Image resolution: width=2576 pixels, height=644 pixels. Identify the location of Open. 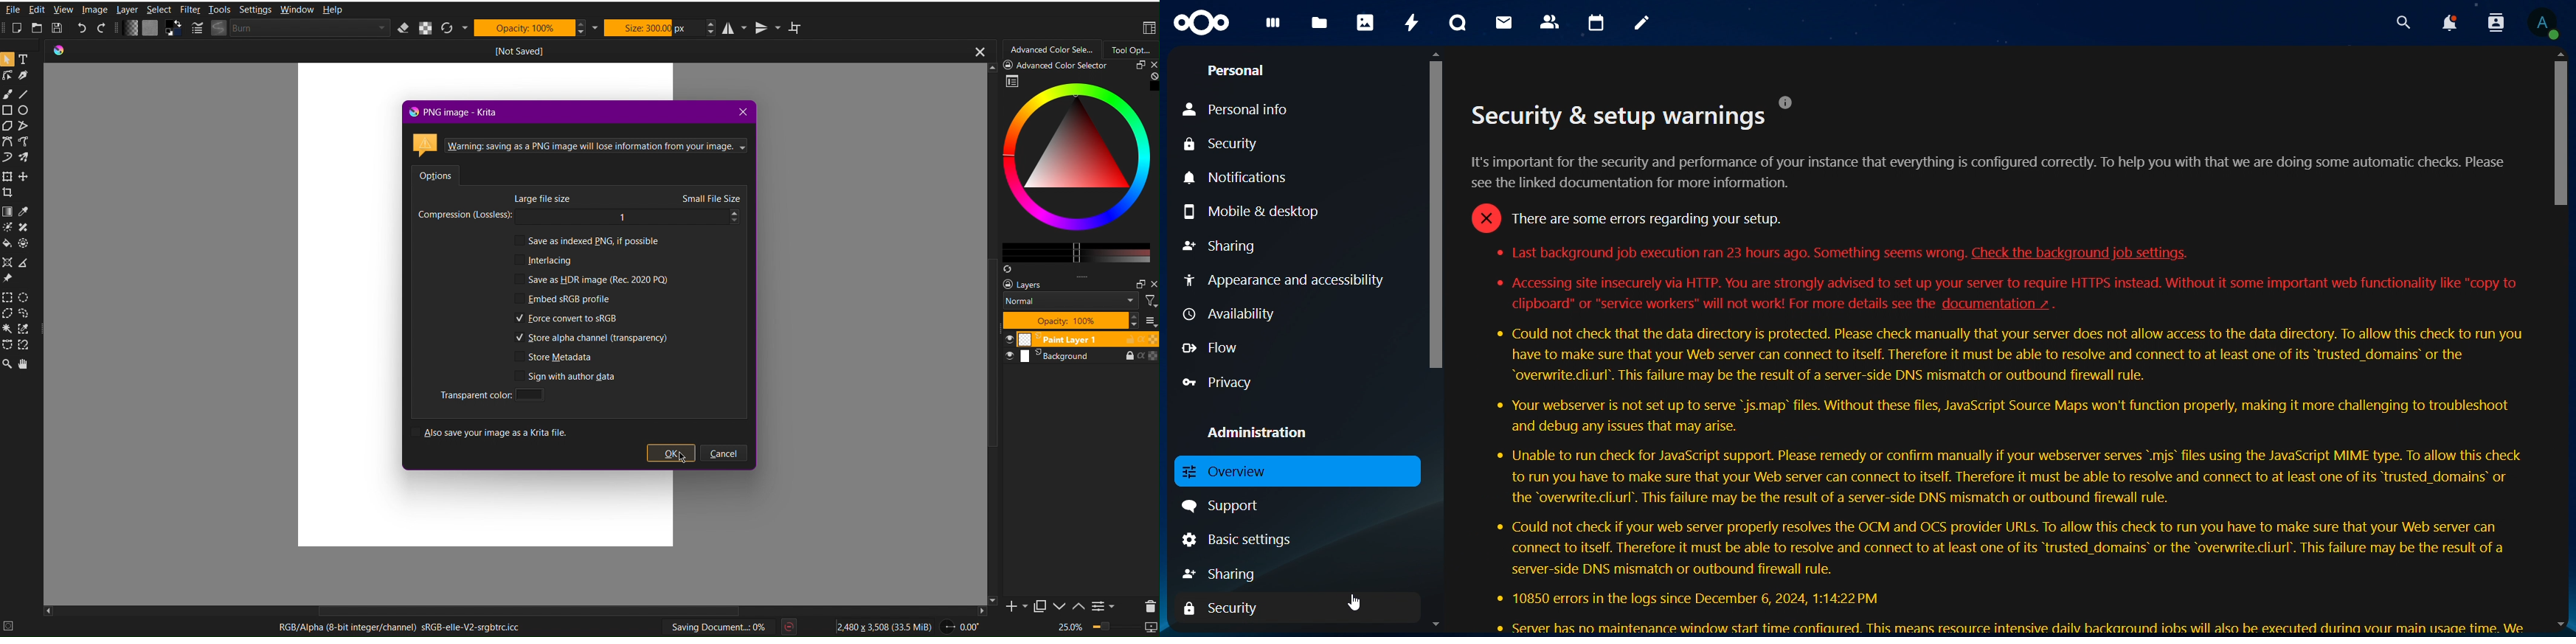
(39, 29).